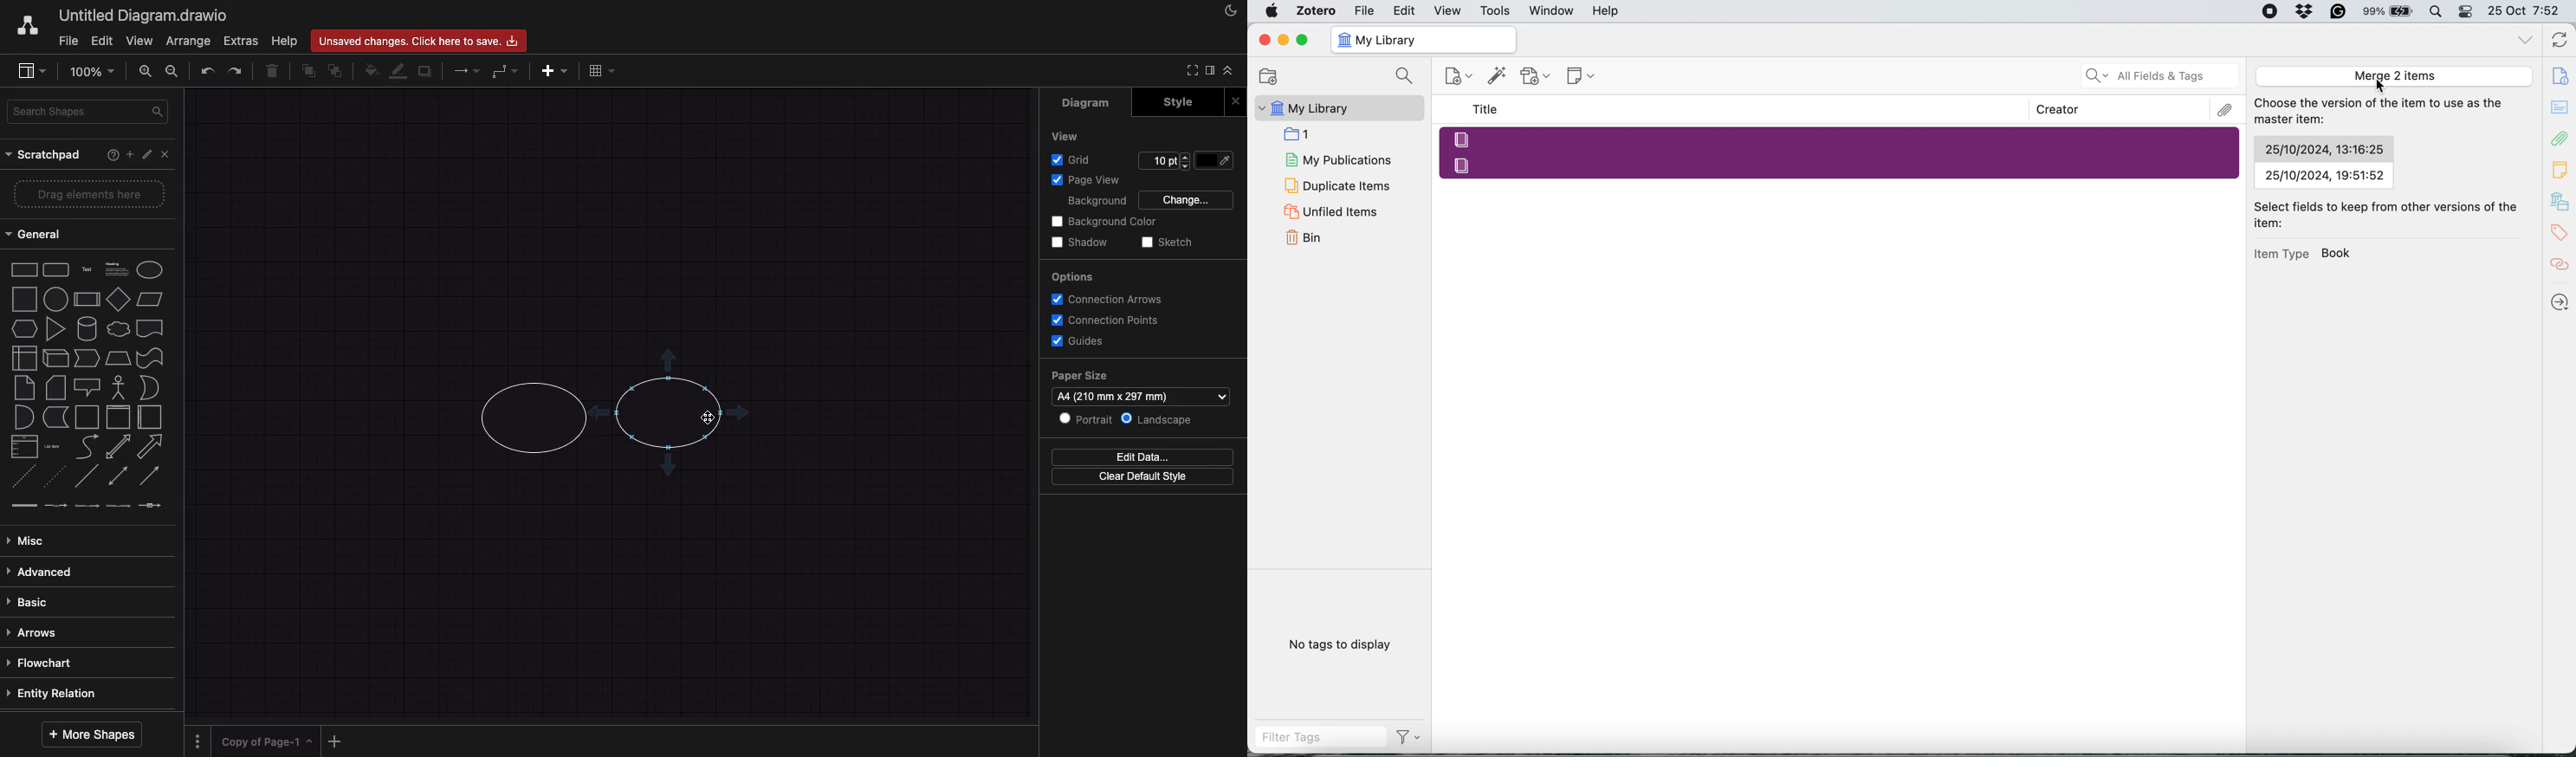 The image size is (2576, 784). Describe the element at coordinates (129, 154) in the screenshot. I see `add` at that location.